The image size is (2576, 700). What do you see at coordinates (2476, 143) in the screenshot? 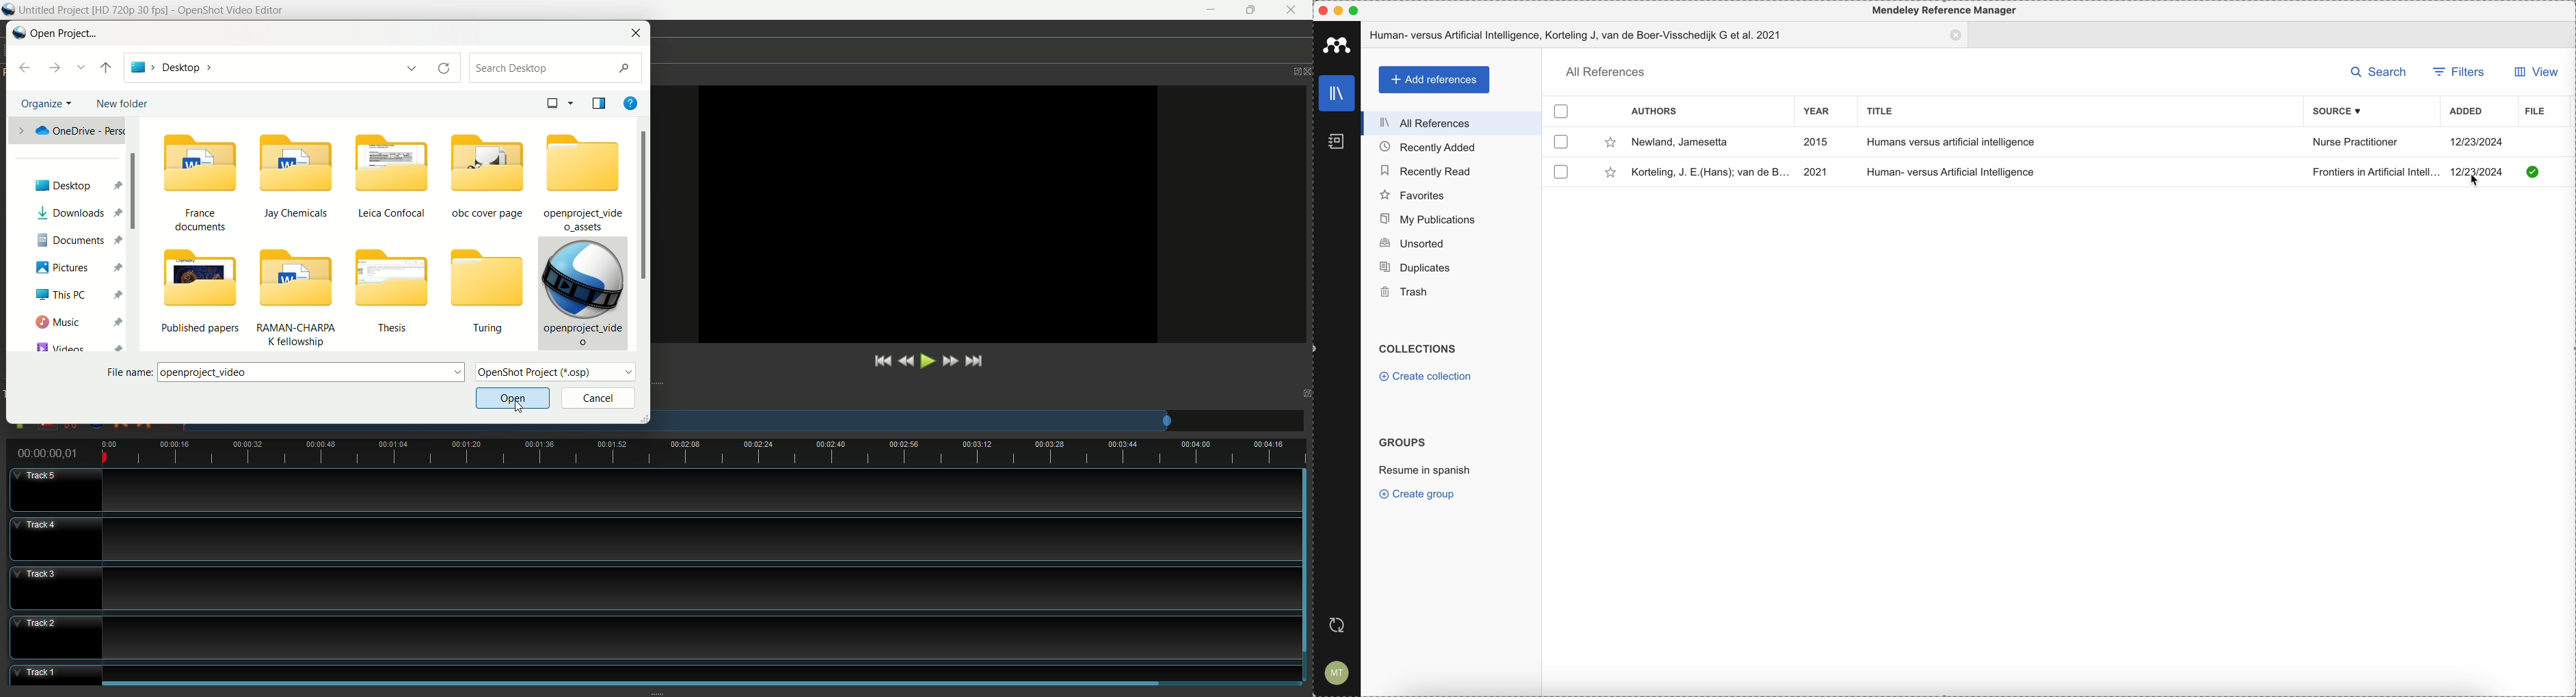
I see `12/23/2024` at bounding box center [2476, 143].